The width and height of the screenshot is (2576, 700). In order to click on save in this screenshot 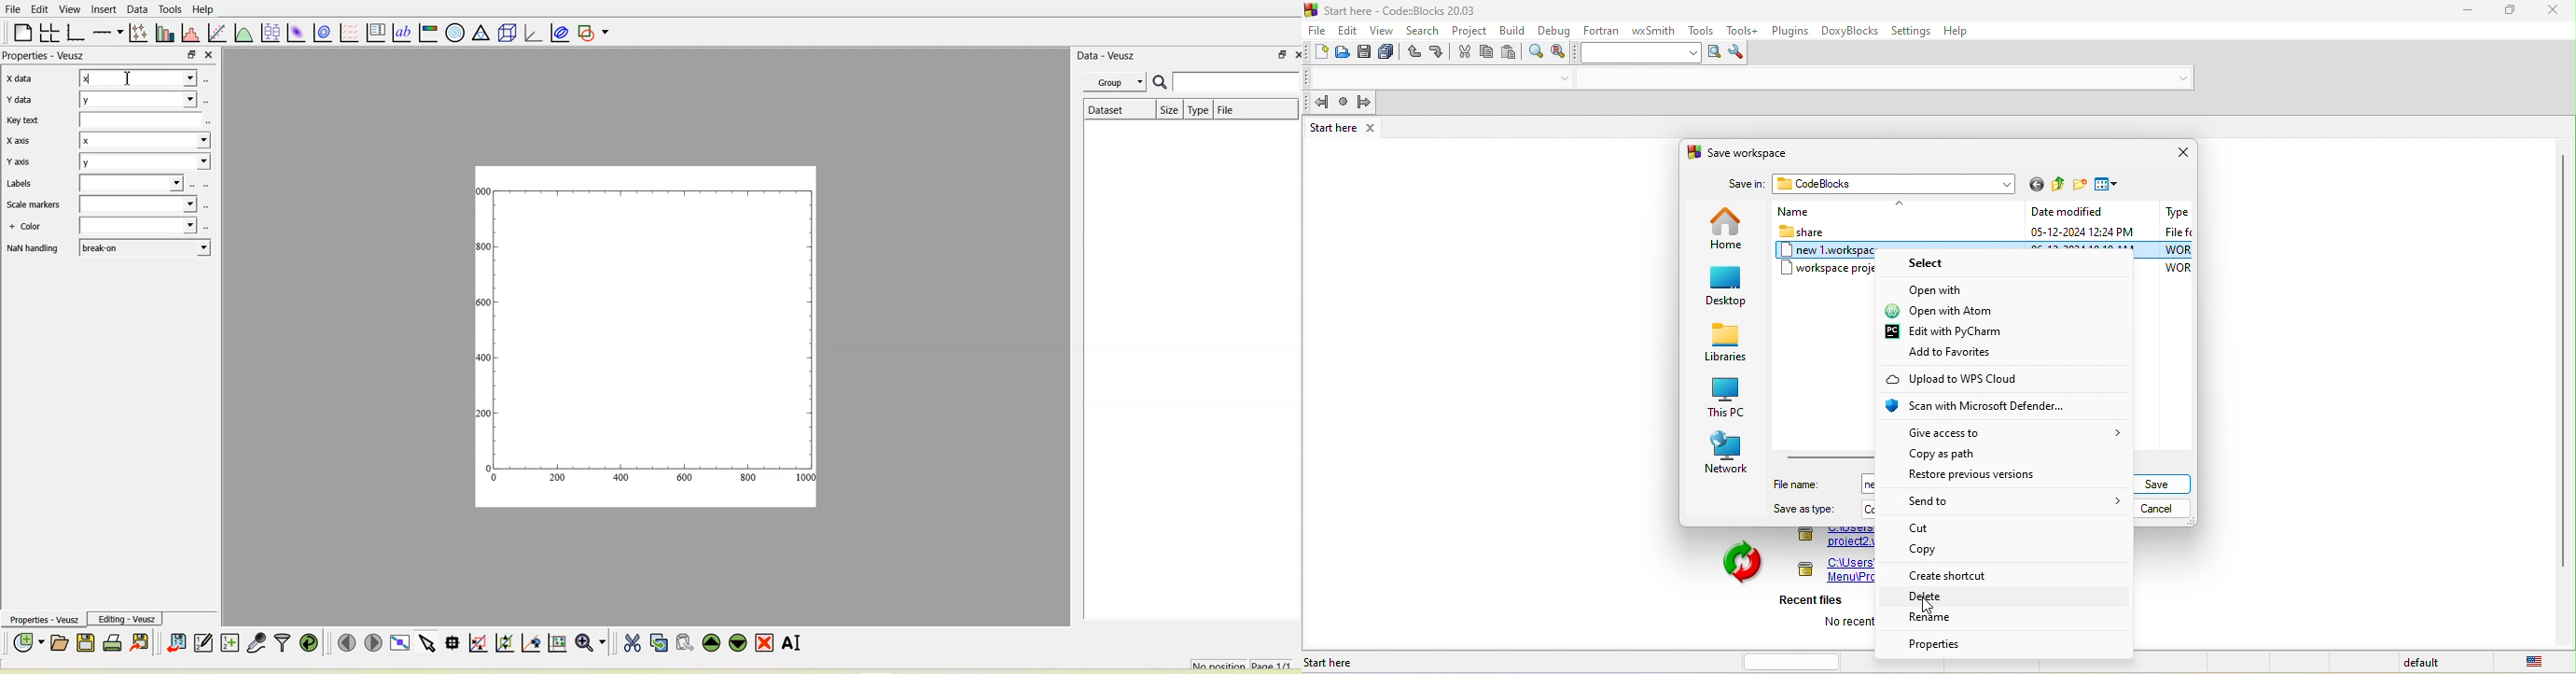, I will do `click(1366, 54)`.